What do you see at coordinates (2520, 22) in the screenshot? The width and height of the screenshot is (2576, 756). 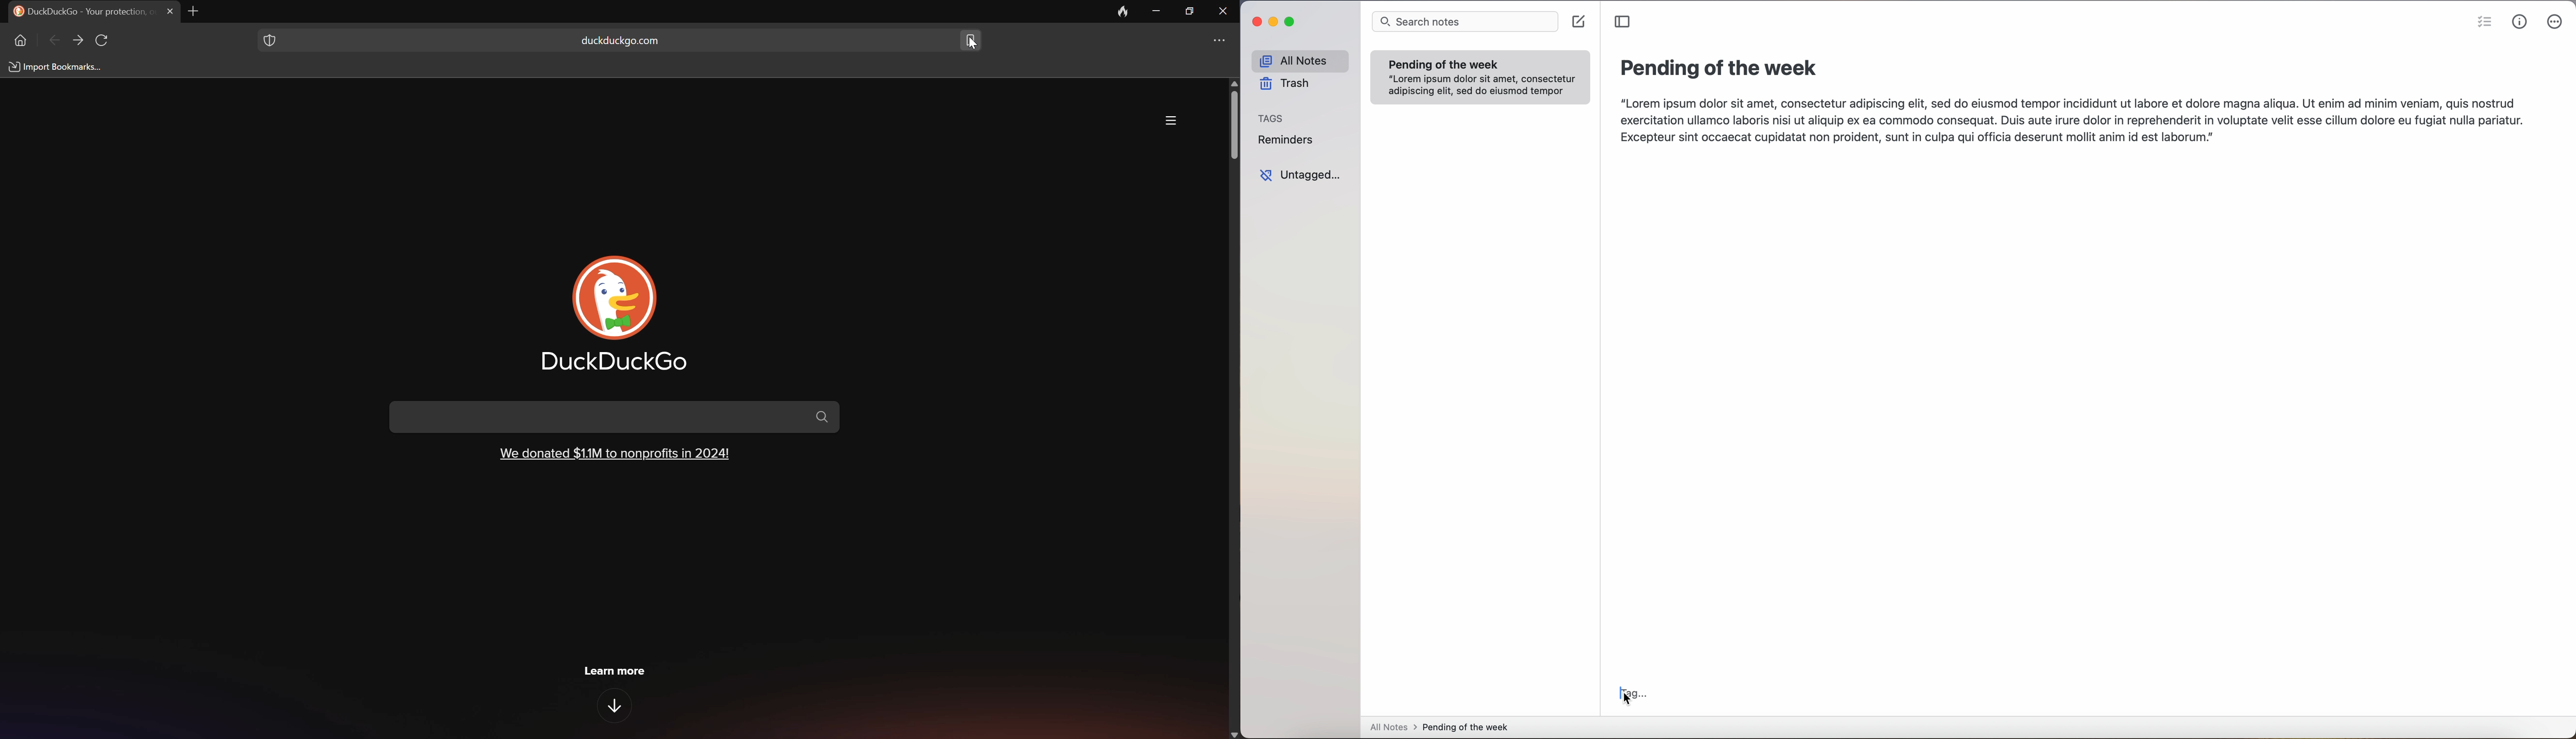 I see `metrics` at bounding box center [2520, 22].